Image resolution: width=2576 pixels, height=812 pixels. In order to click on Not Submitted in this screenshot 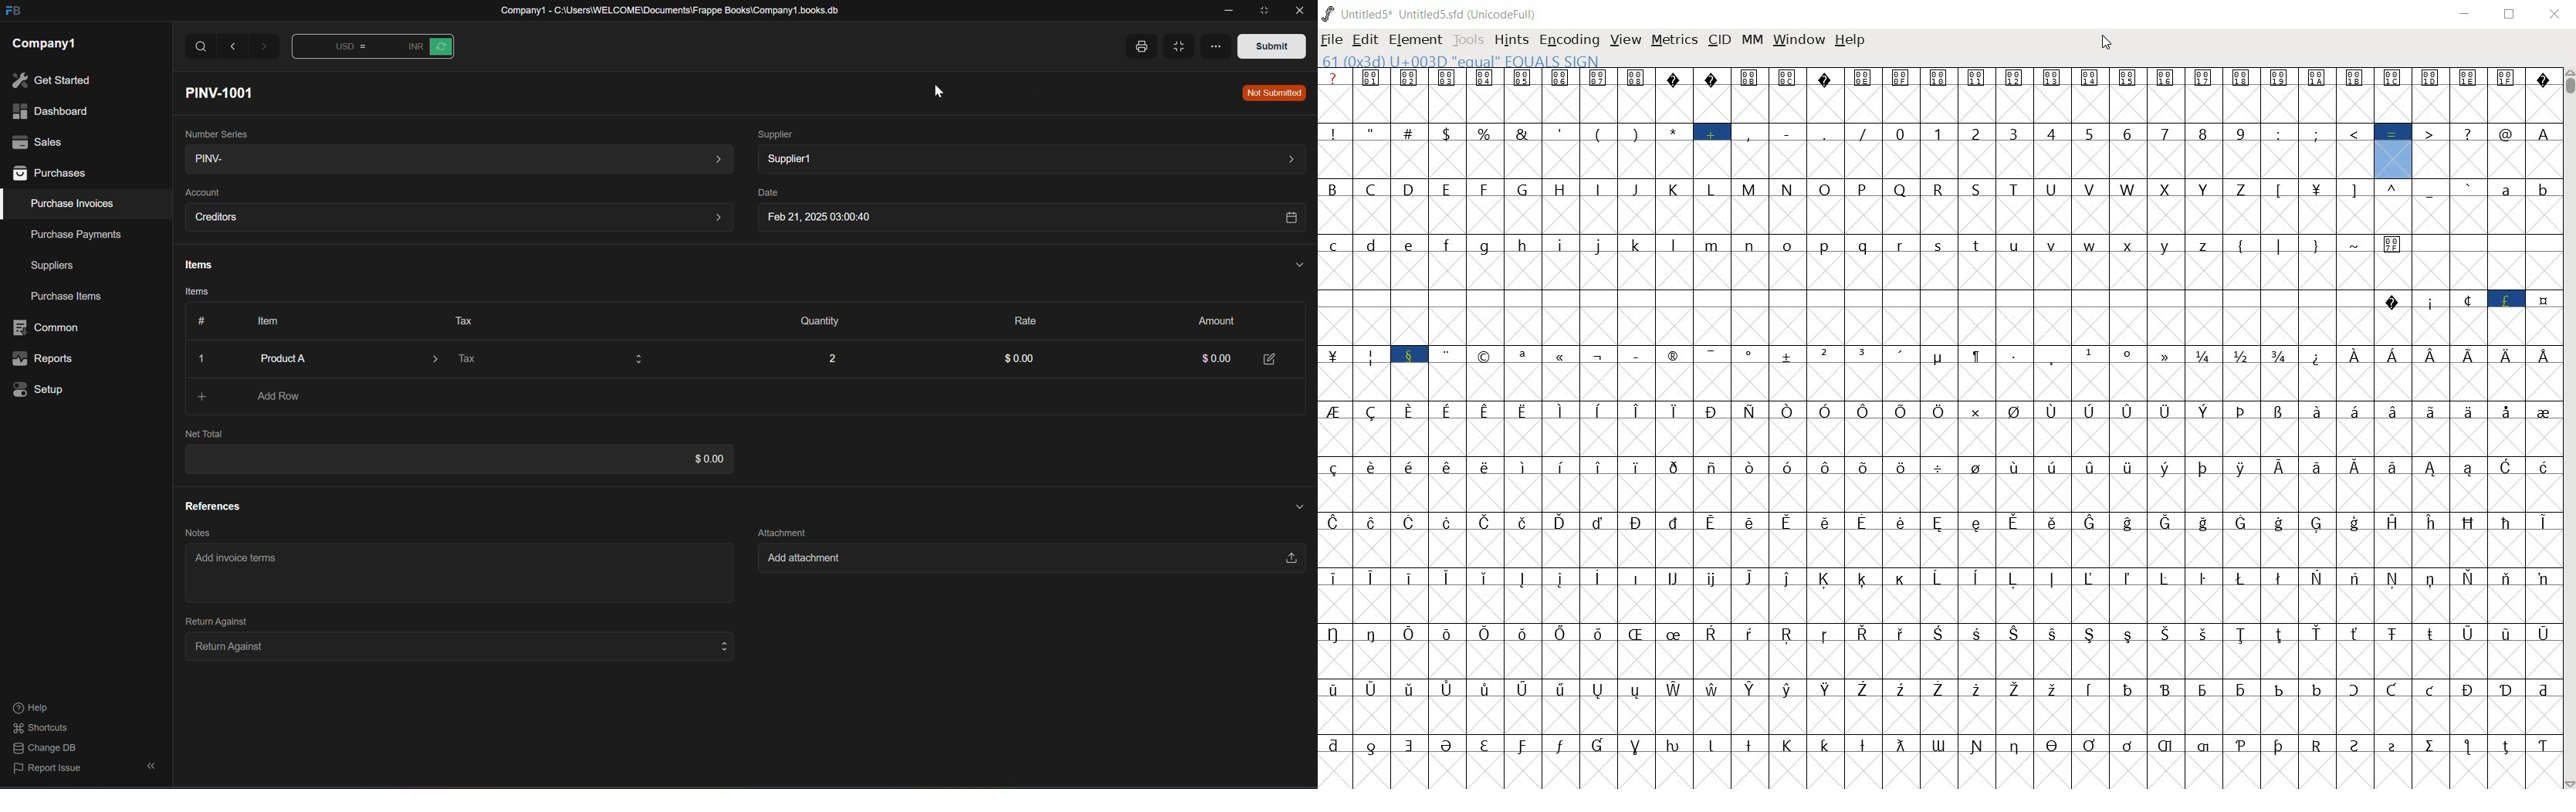, I will do `click(1275, 94)`.